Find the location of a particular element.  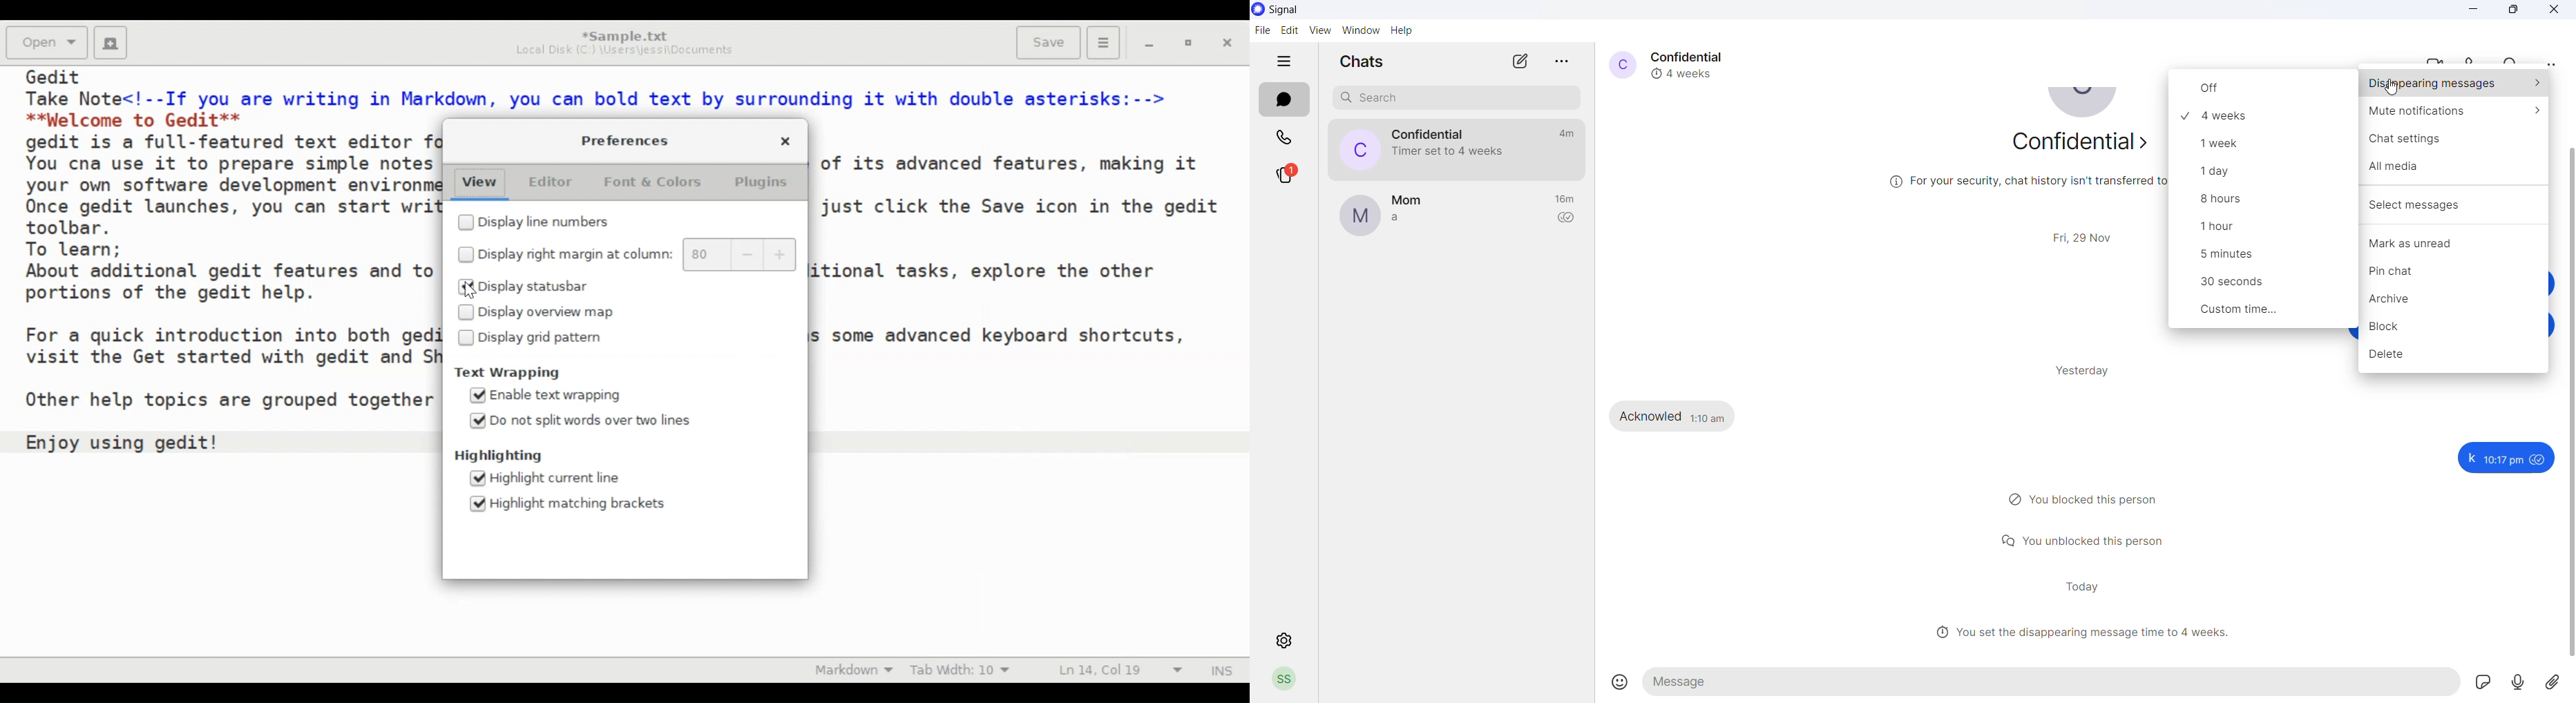

profile picture is located at coordinates (1353, 149).